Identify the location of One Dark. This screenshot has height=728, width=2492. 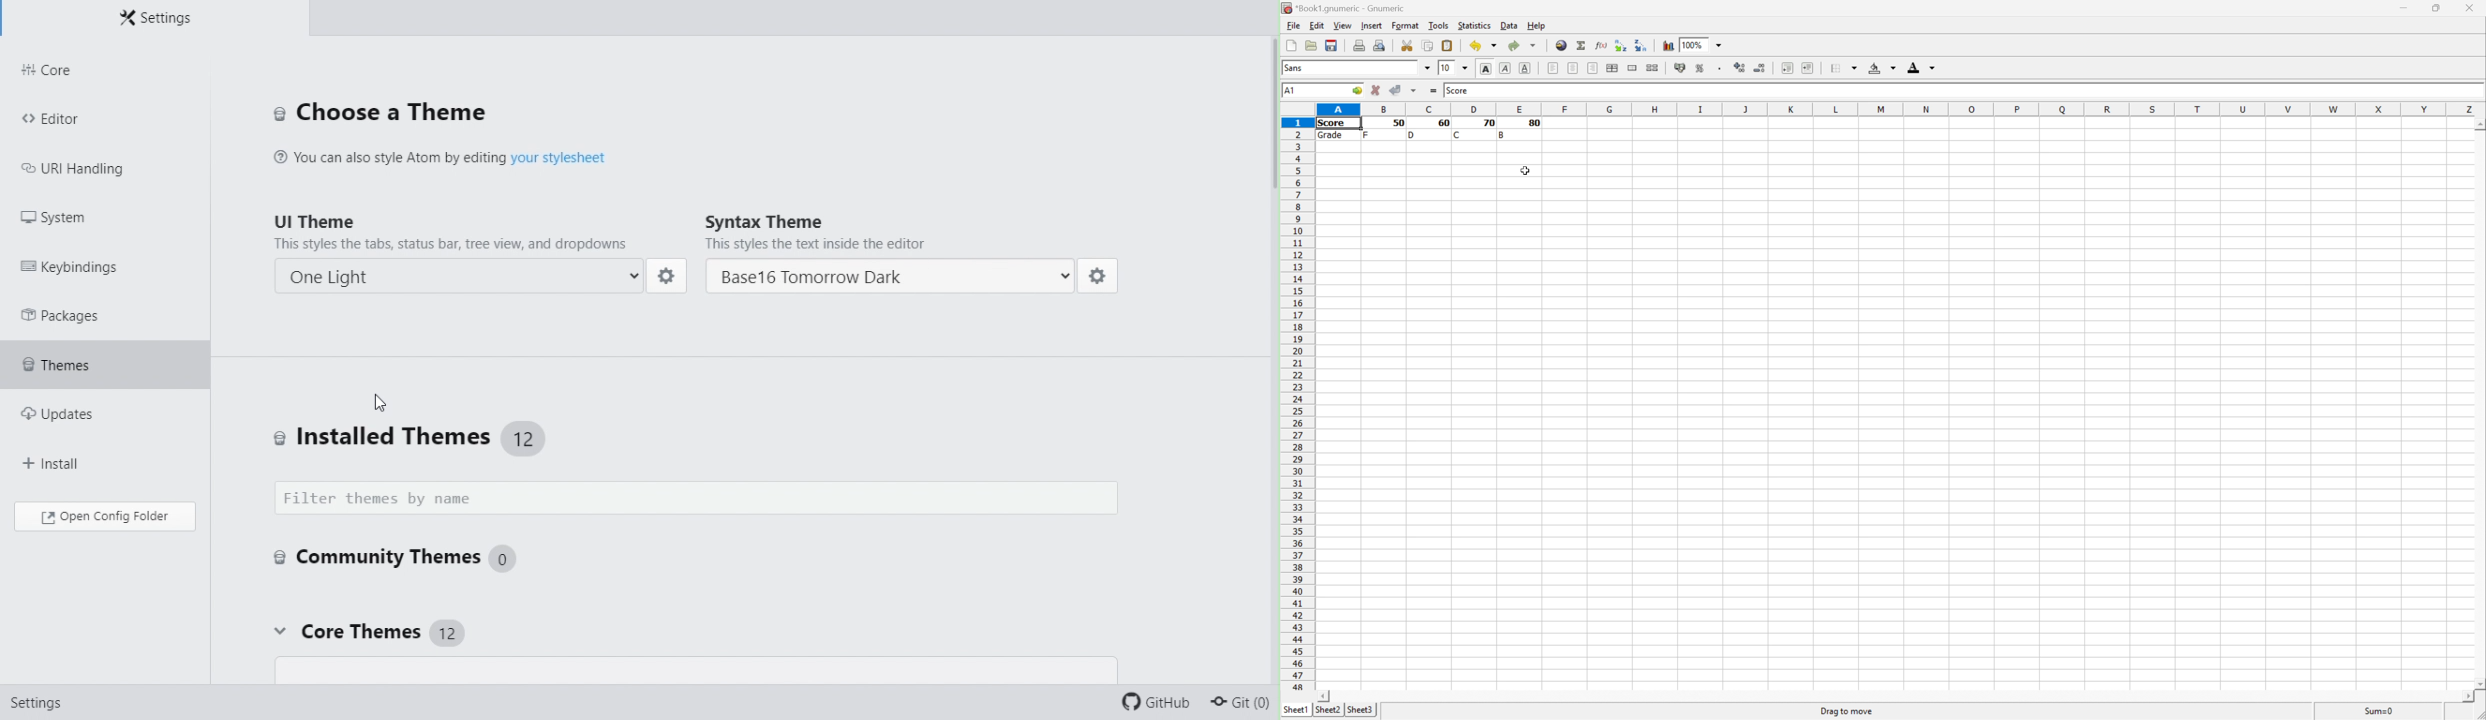
(461, 276).